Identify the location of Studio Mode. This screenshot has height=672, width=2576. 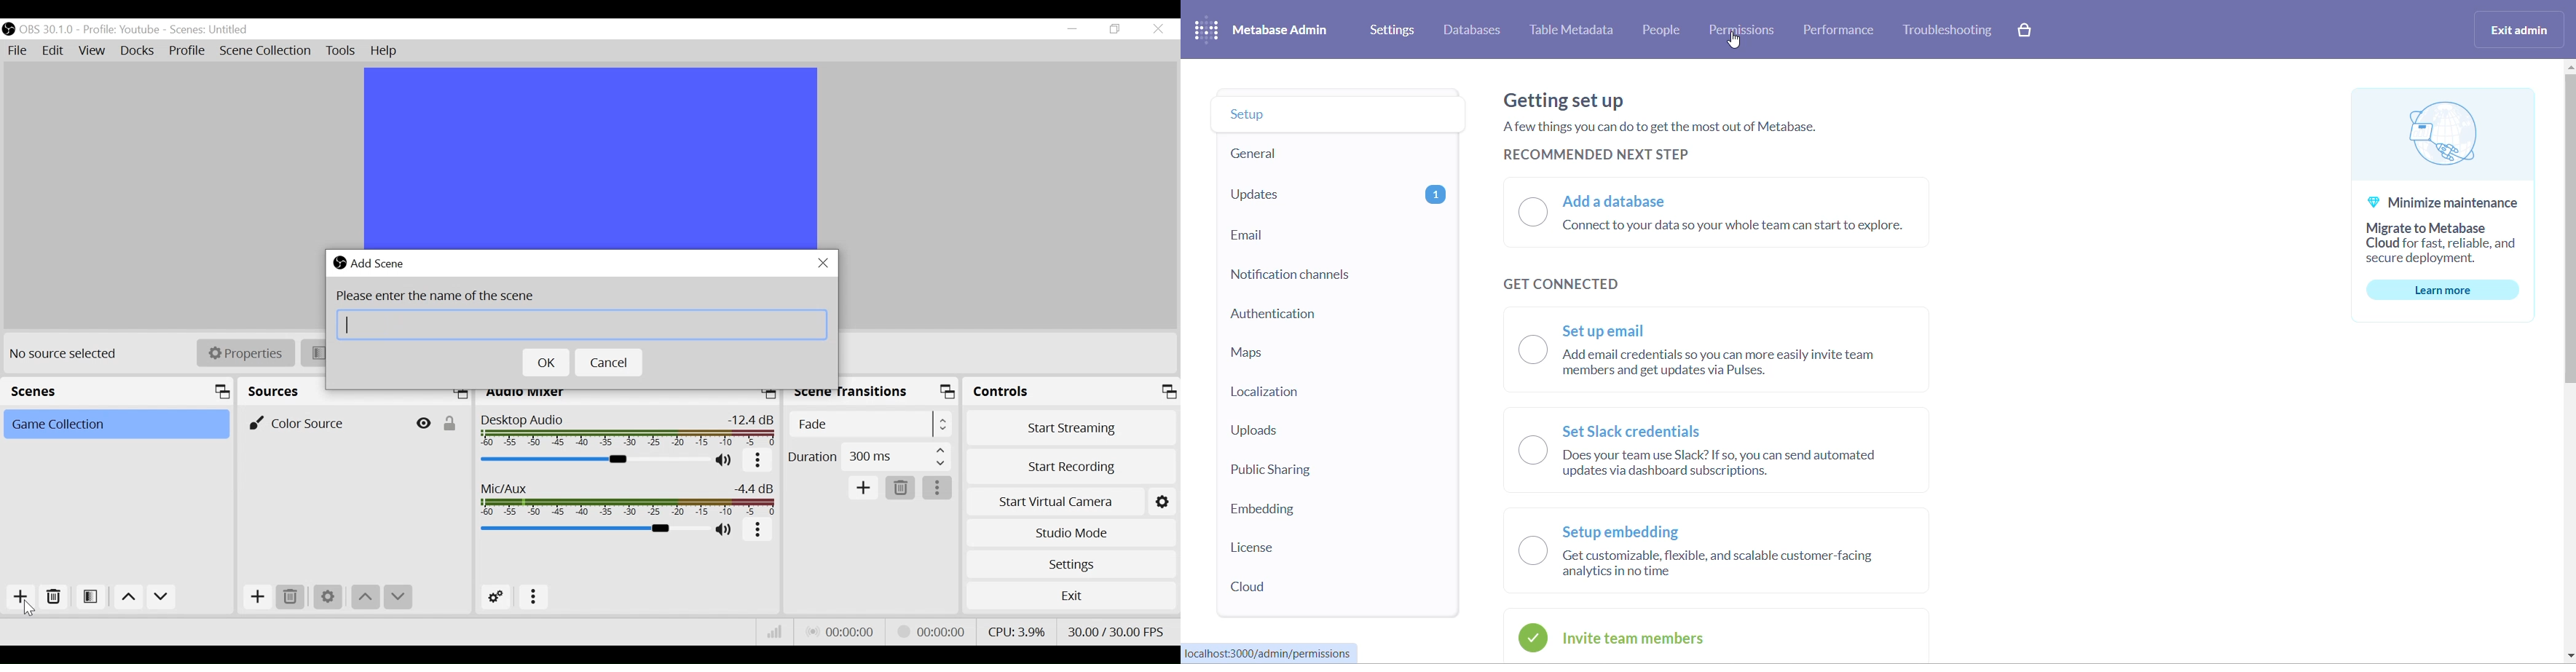
(1071, 532).